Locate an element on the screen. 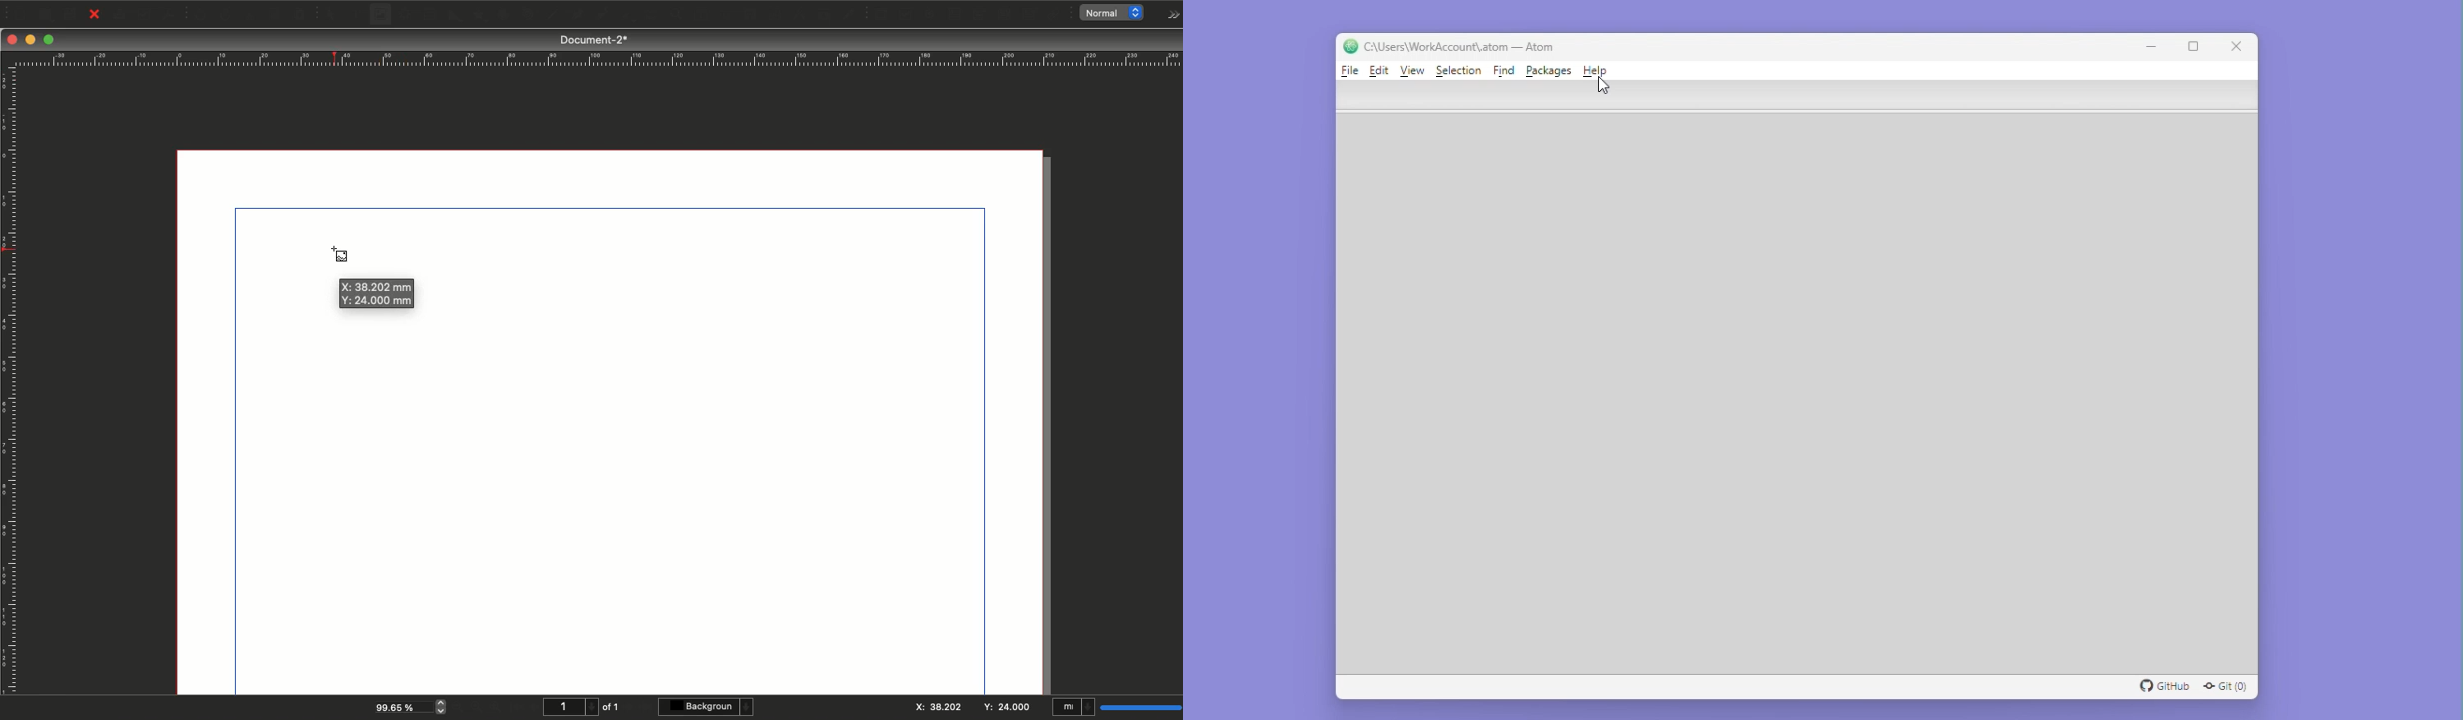 This screenshot has height=728, width=2464. Options is located at coordinates (1170, 15).